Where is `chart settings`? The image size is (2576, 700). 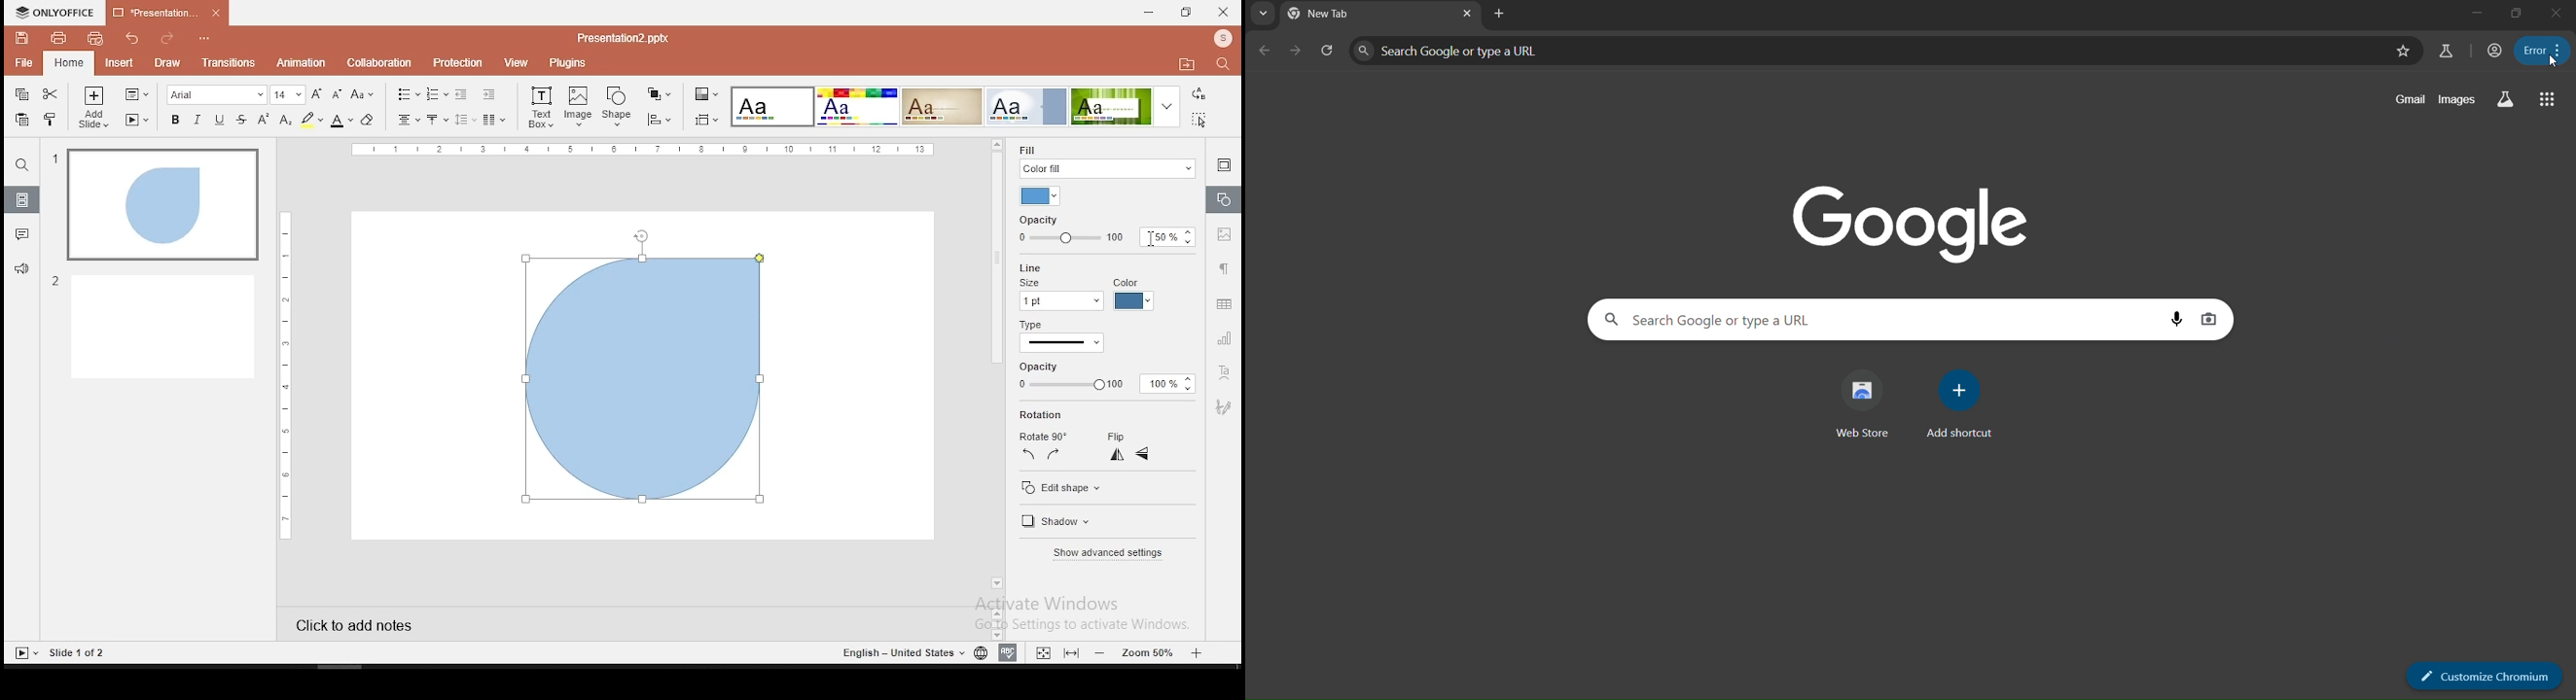 chart settings is located at coordinates (1223, 339).